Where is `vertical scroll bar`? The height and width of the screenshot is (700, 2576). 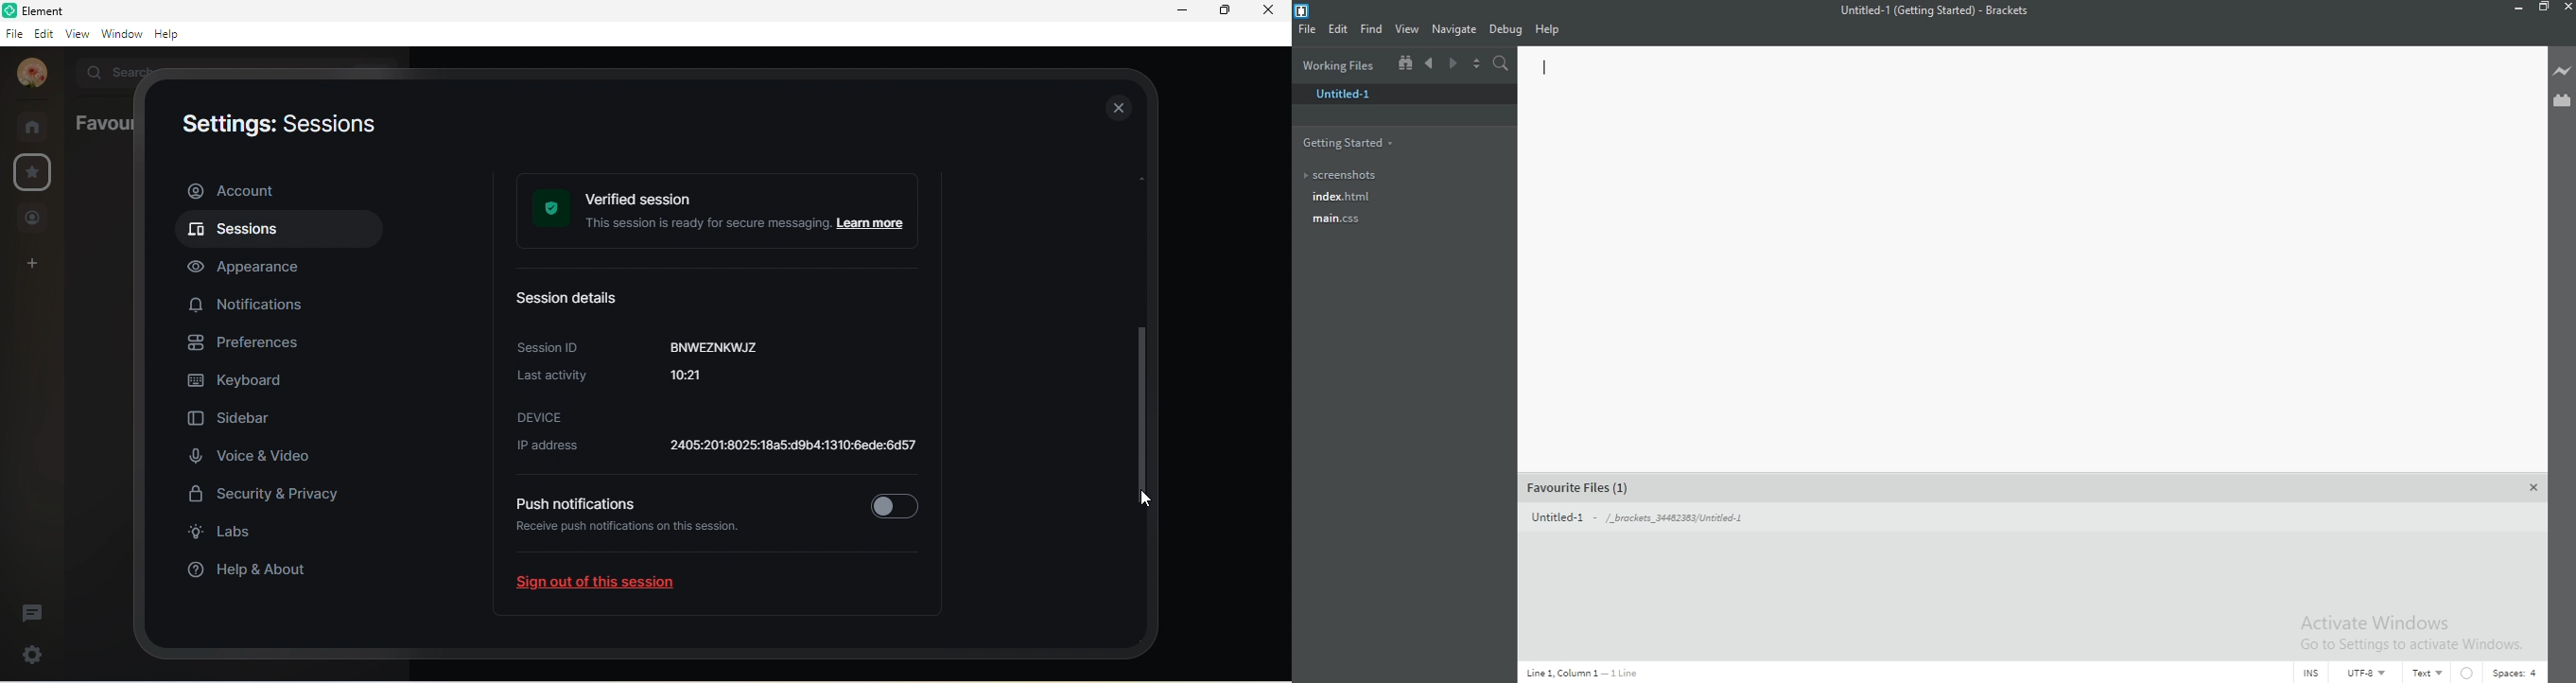
vertical scroll bar is located at coordinates (1147, 363).